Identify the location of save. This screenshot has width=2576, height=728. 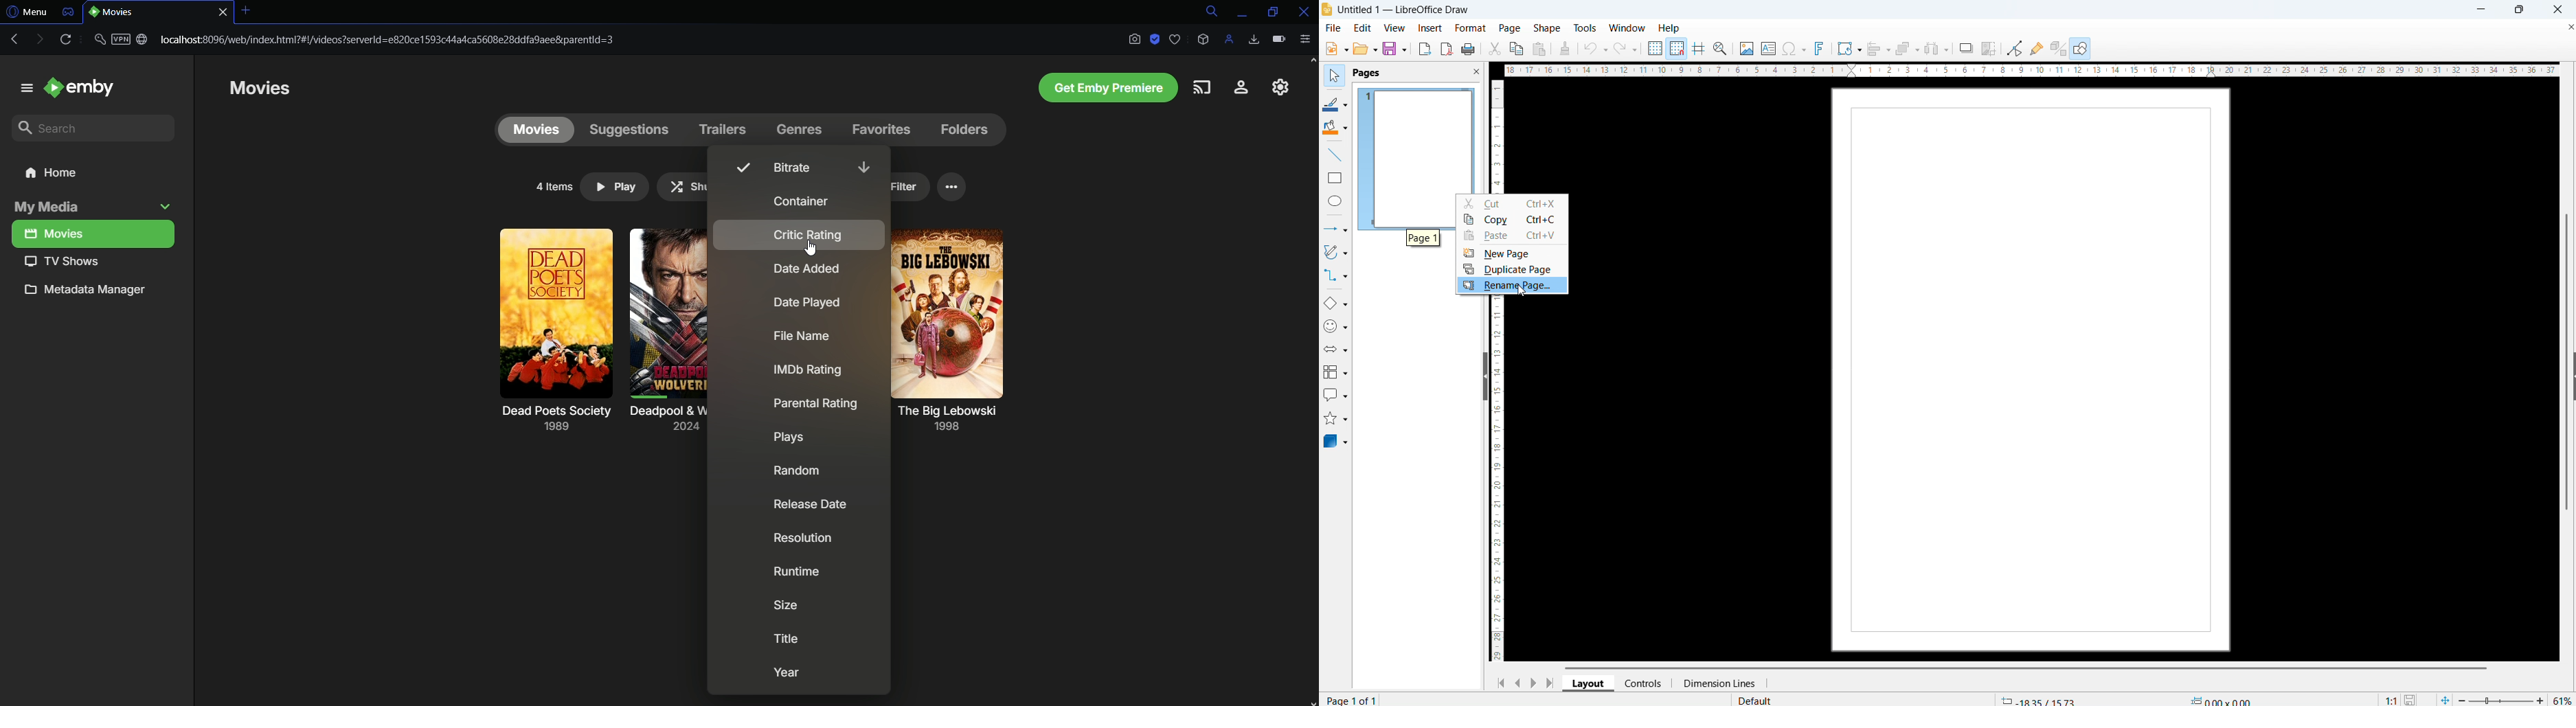
(2412, 698).